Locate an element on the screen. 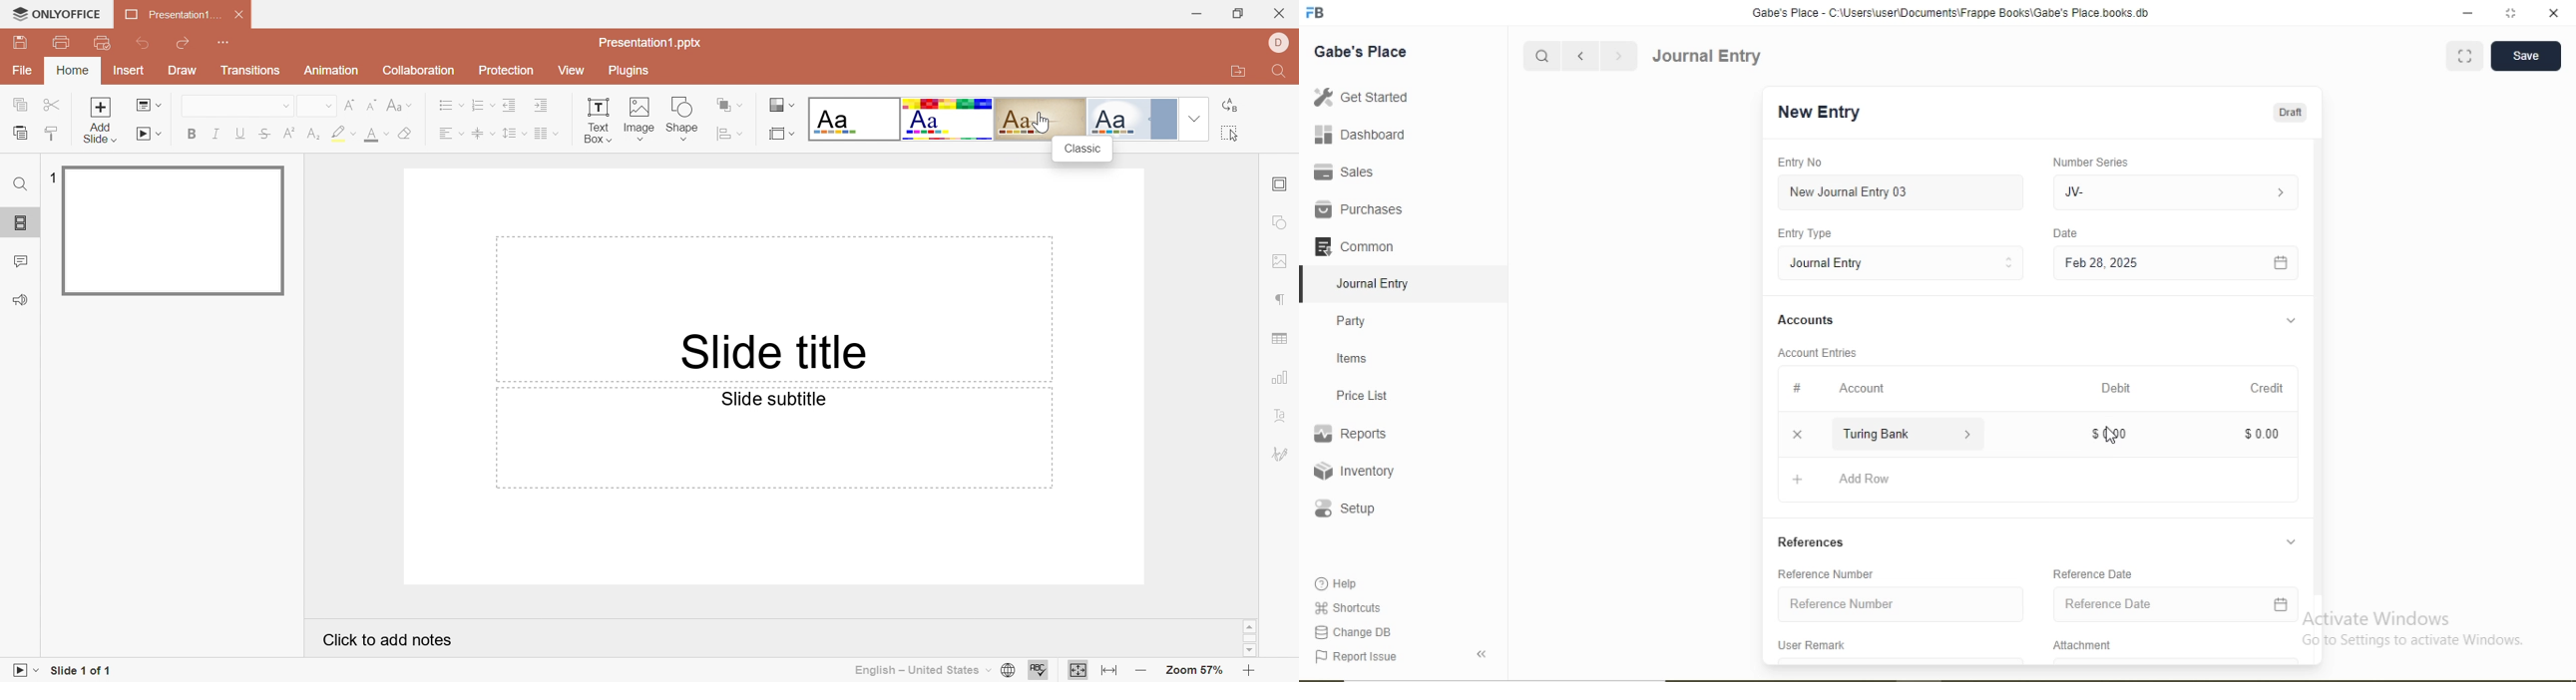 This screenshot has height=700, width=2576. Slide 1 of 1 is located at coordinates (85, 668).